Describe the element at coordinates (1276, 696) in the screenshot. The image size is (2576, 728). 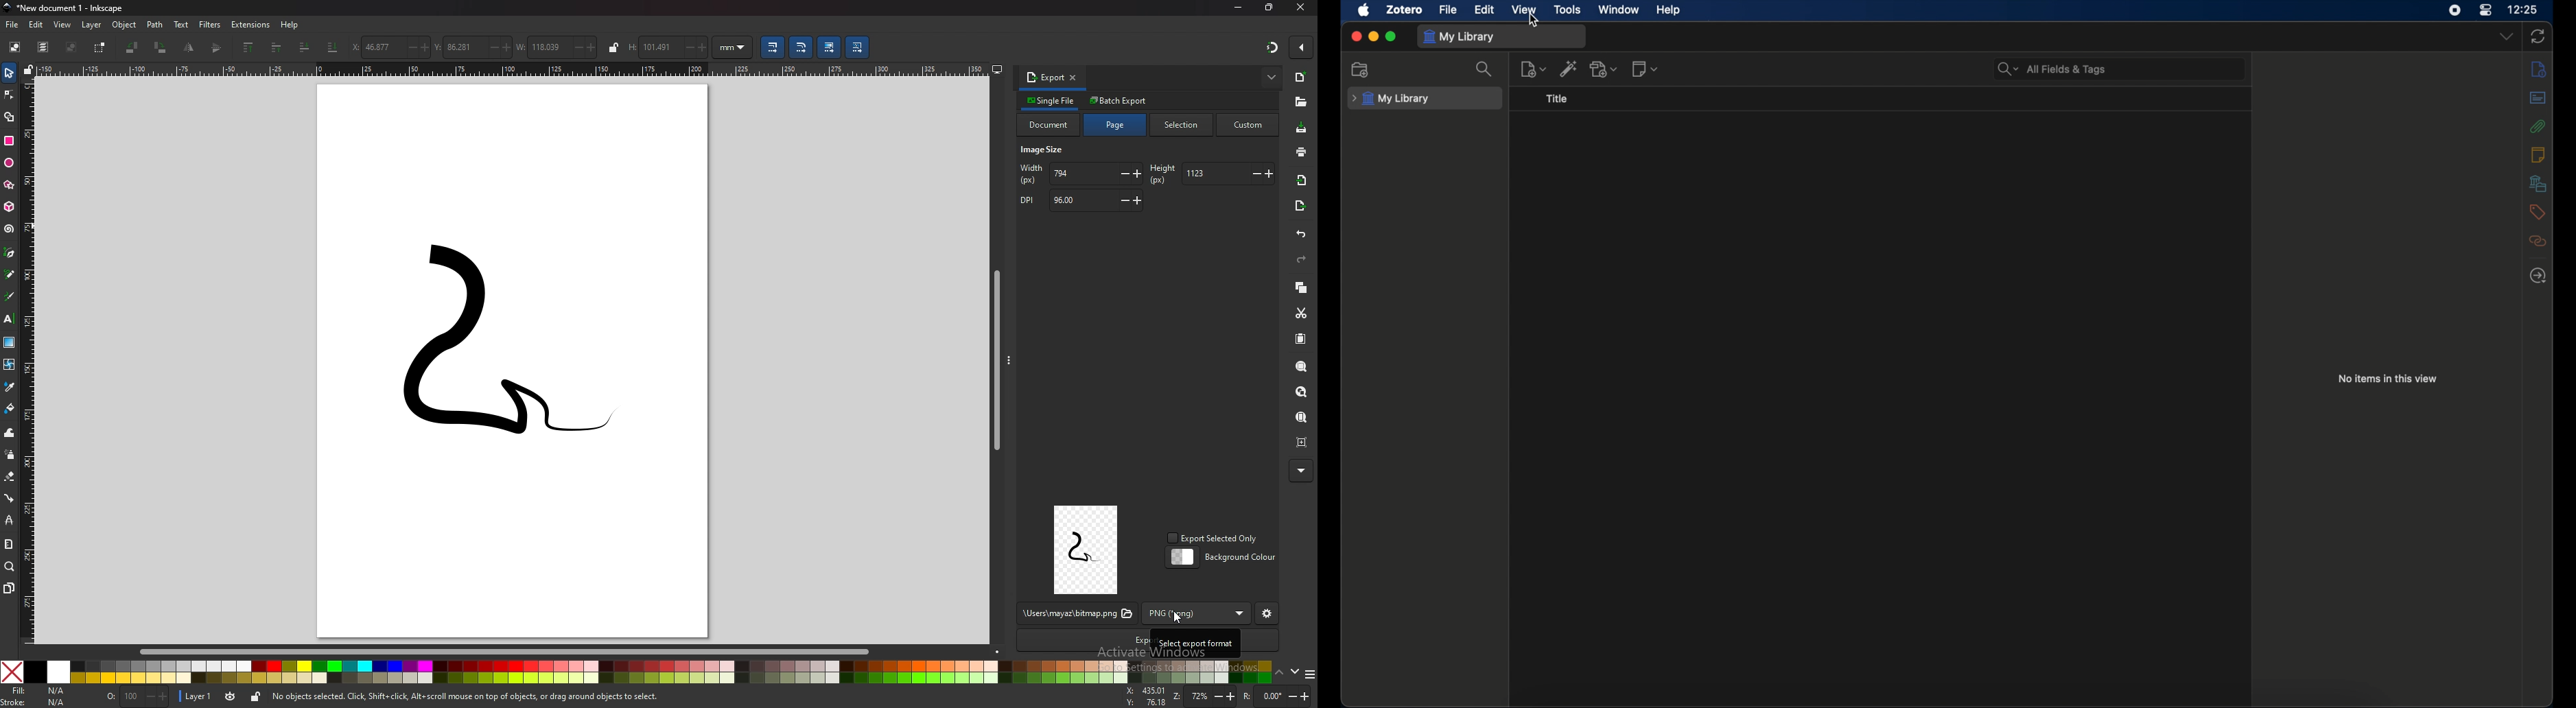
I see `rotation` at that location.